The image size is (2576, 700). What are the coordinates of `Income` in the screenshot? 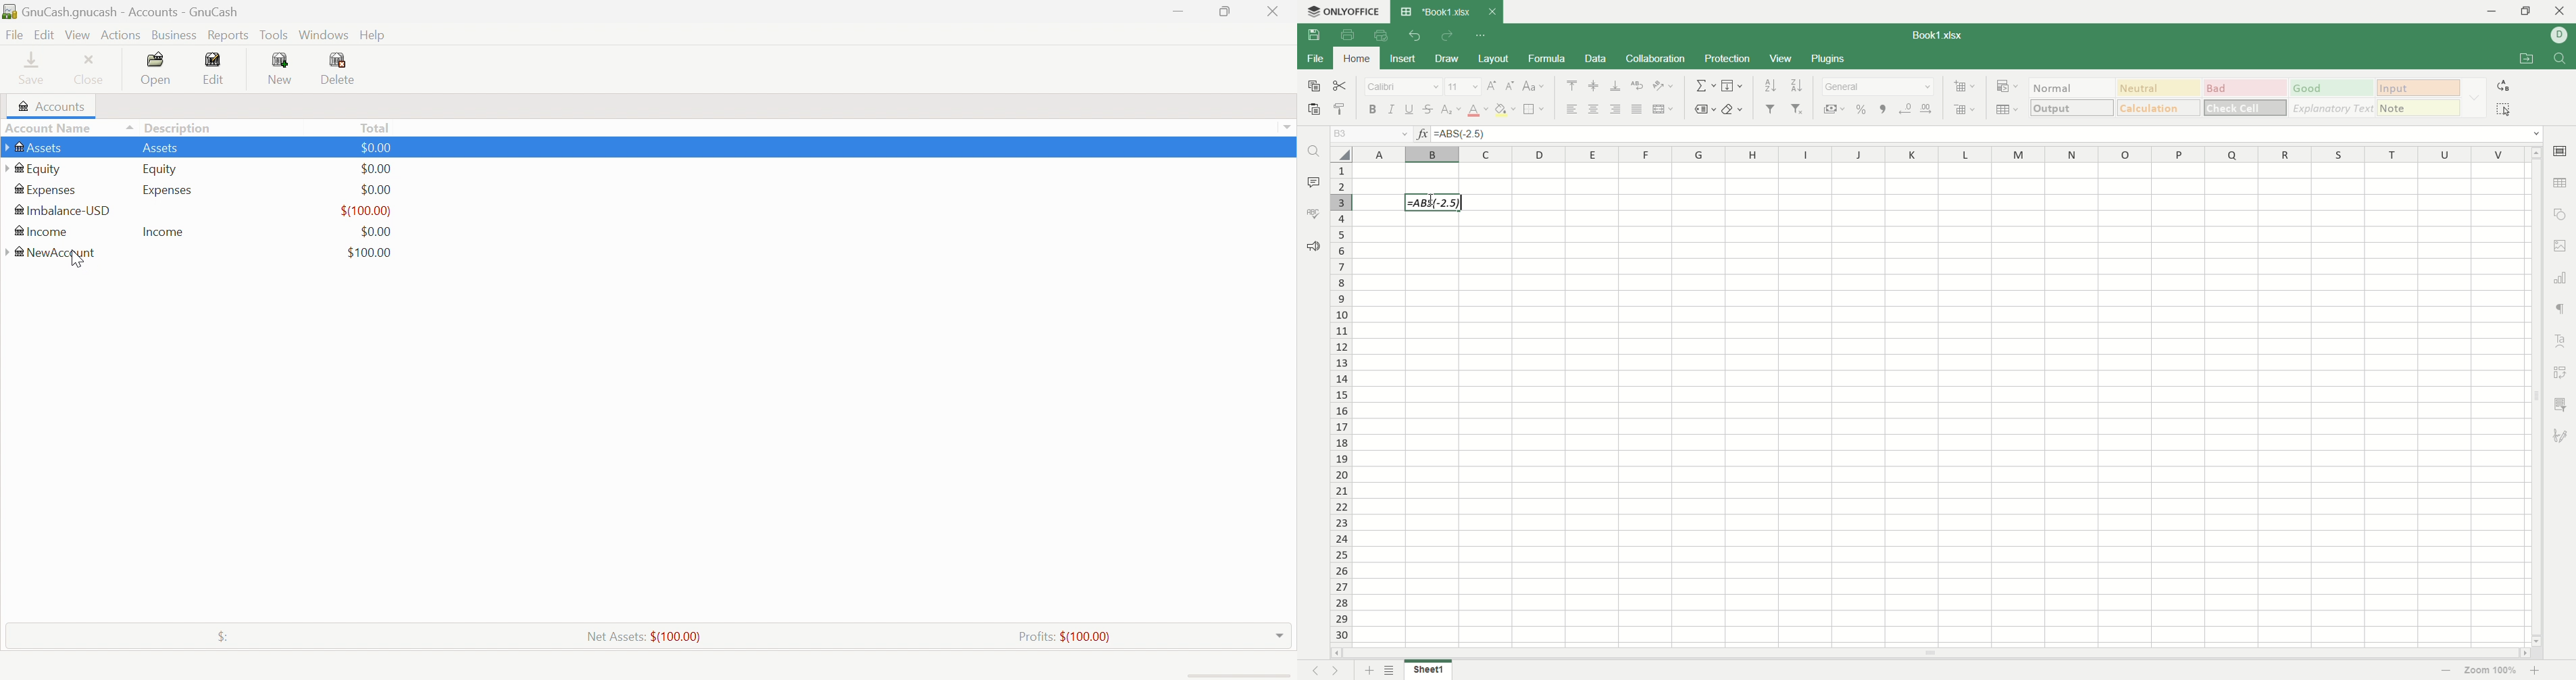 It's located at (163, 233).